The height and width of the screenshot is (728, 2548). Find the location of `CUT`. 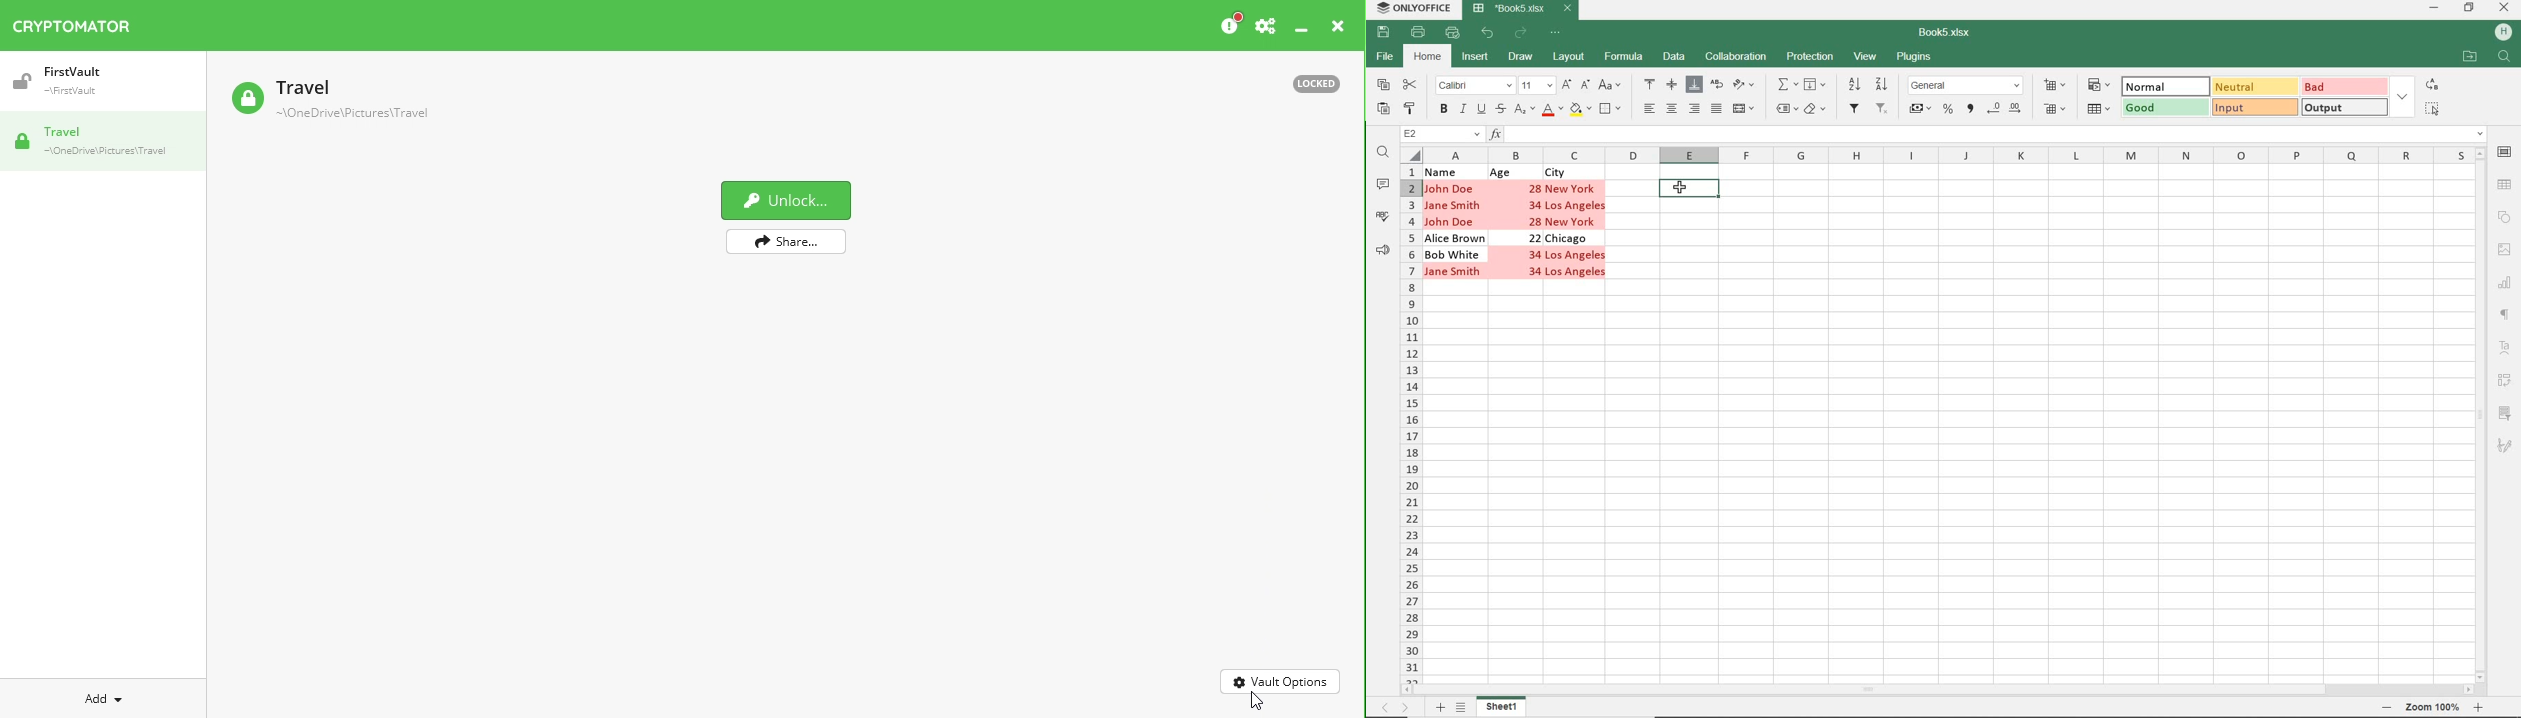

CUT is located at coordinates (1409, 84).